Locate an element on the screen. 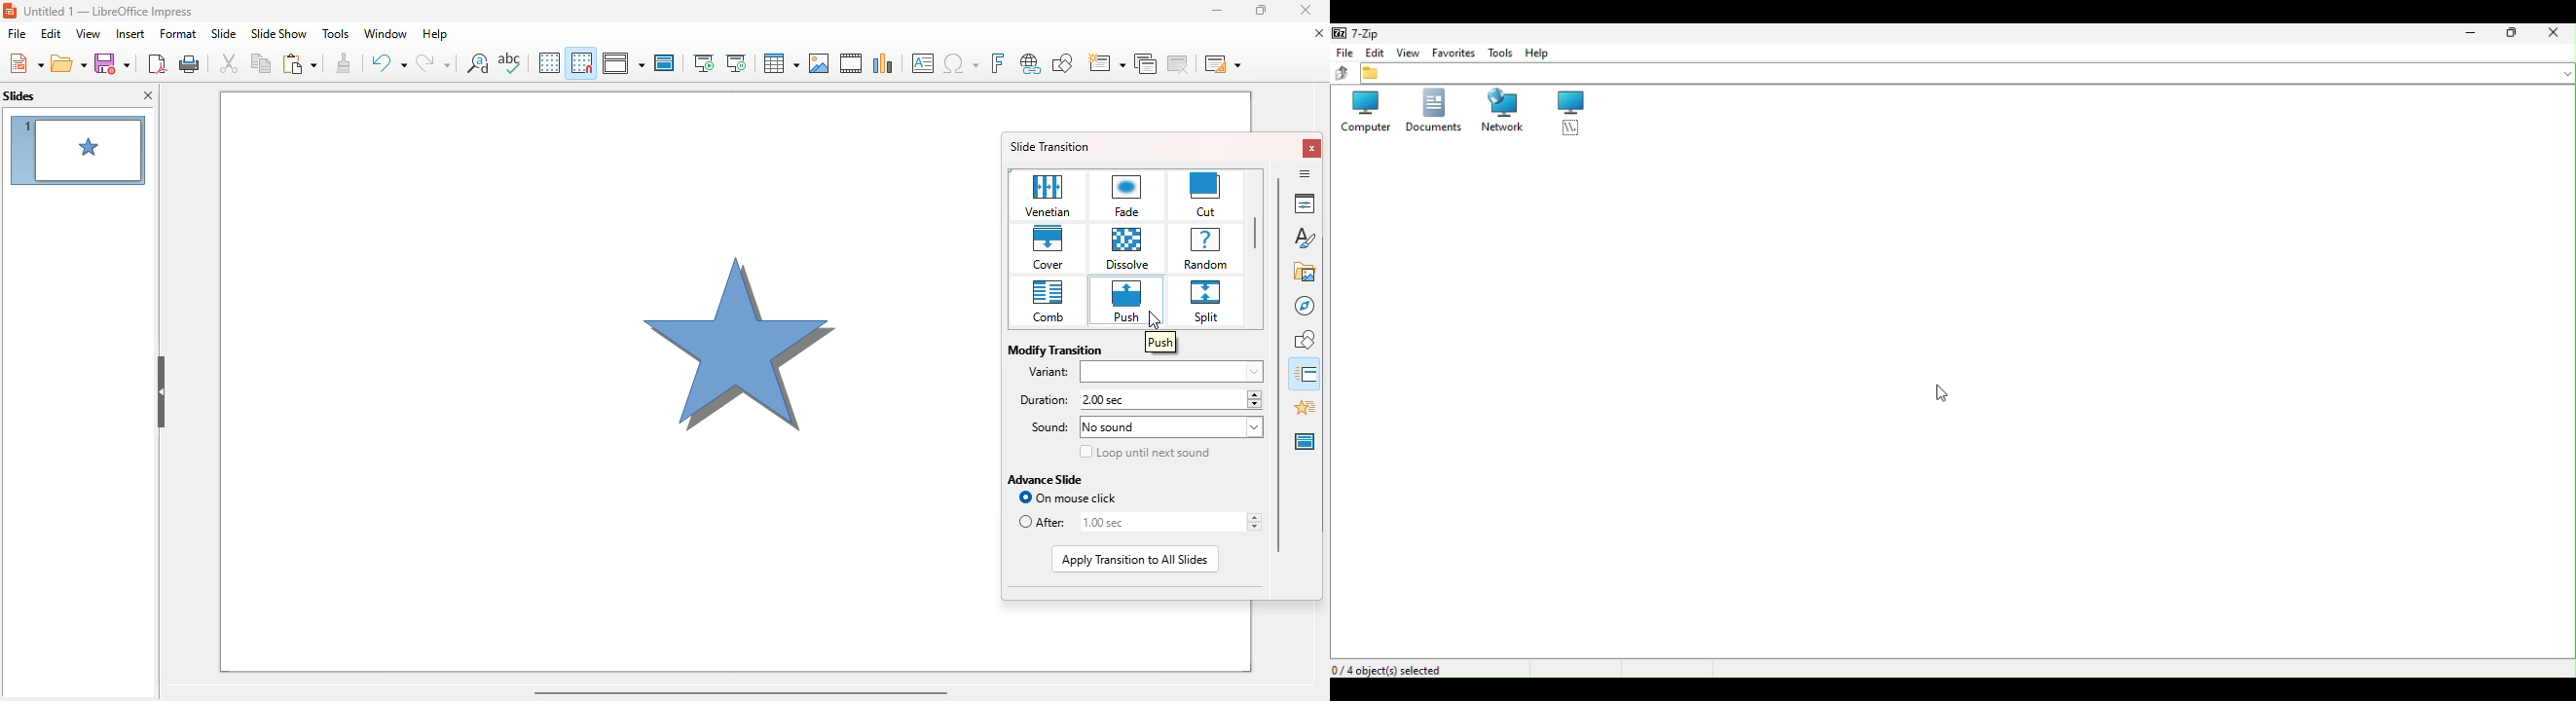 This screenshot has height=728, width=2576. find and replace is located at coordinates (478, 62).